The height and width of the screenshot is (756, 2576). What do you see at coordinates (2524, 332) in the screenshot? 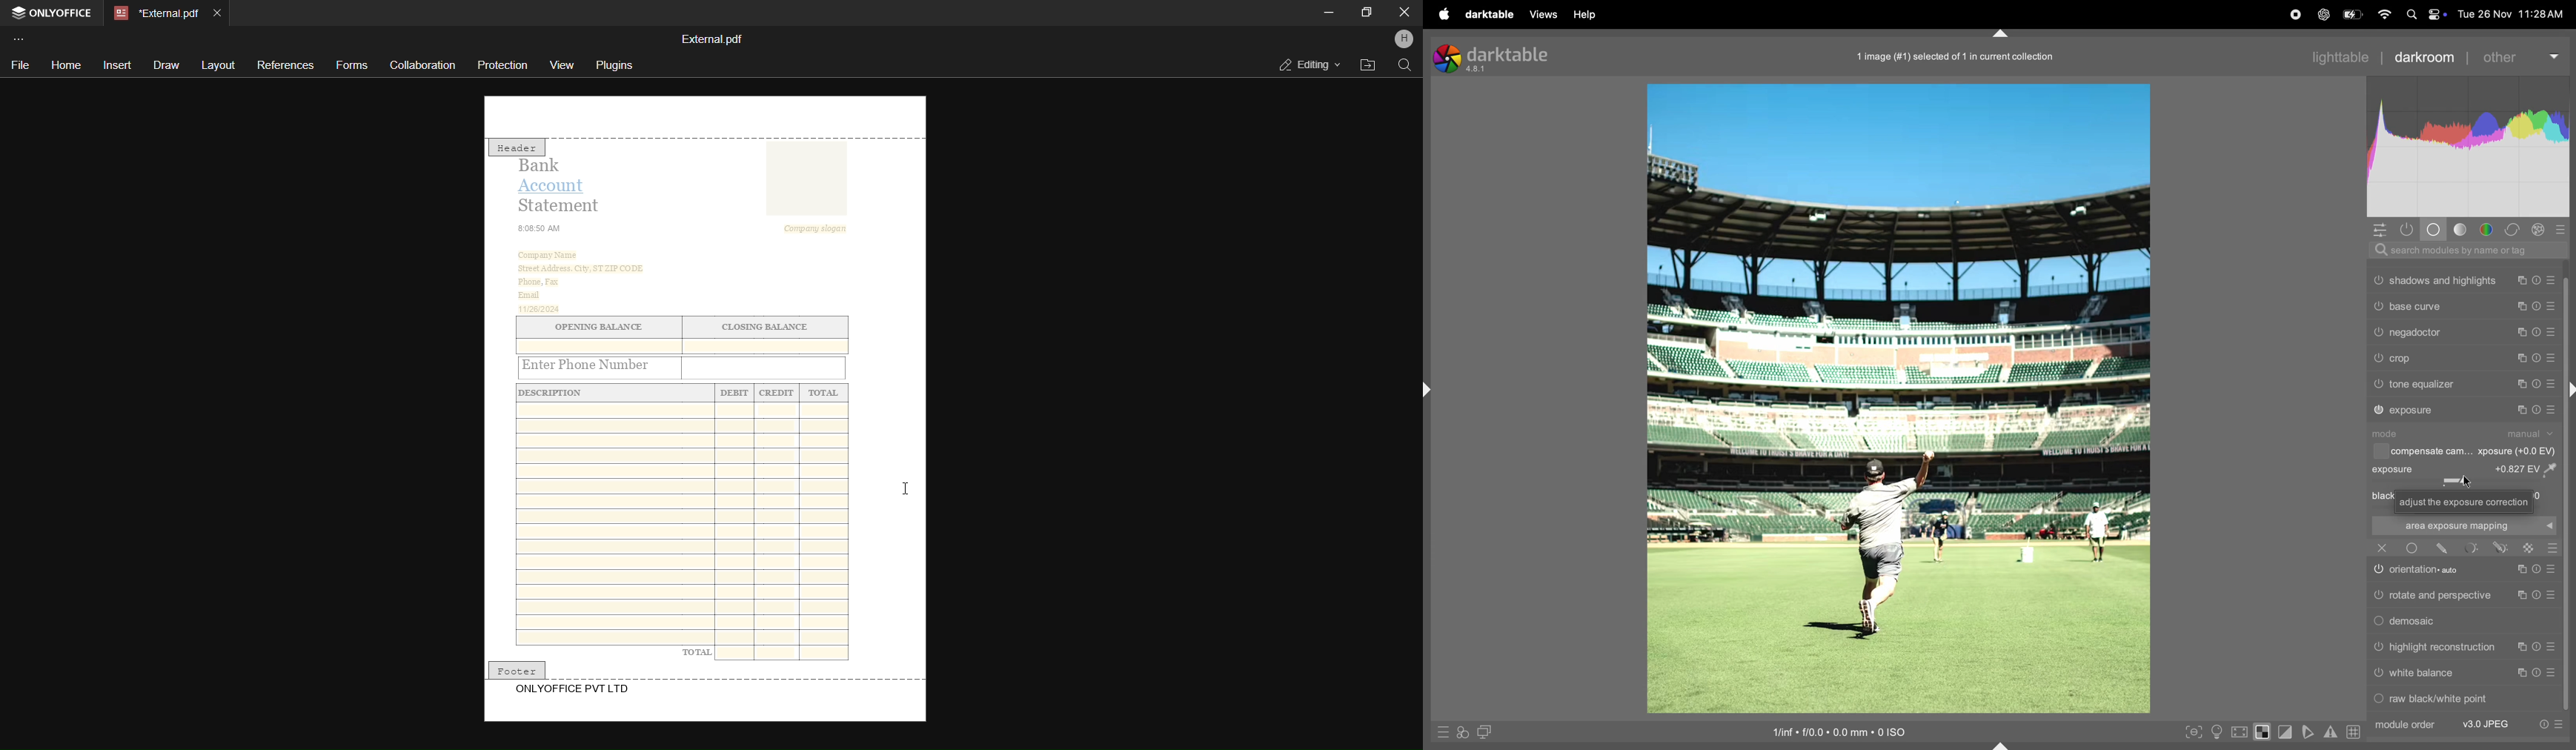
I see `copy` at bounding box center [2524, 332].